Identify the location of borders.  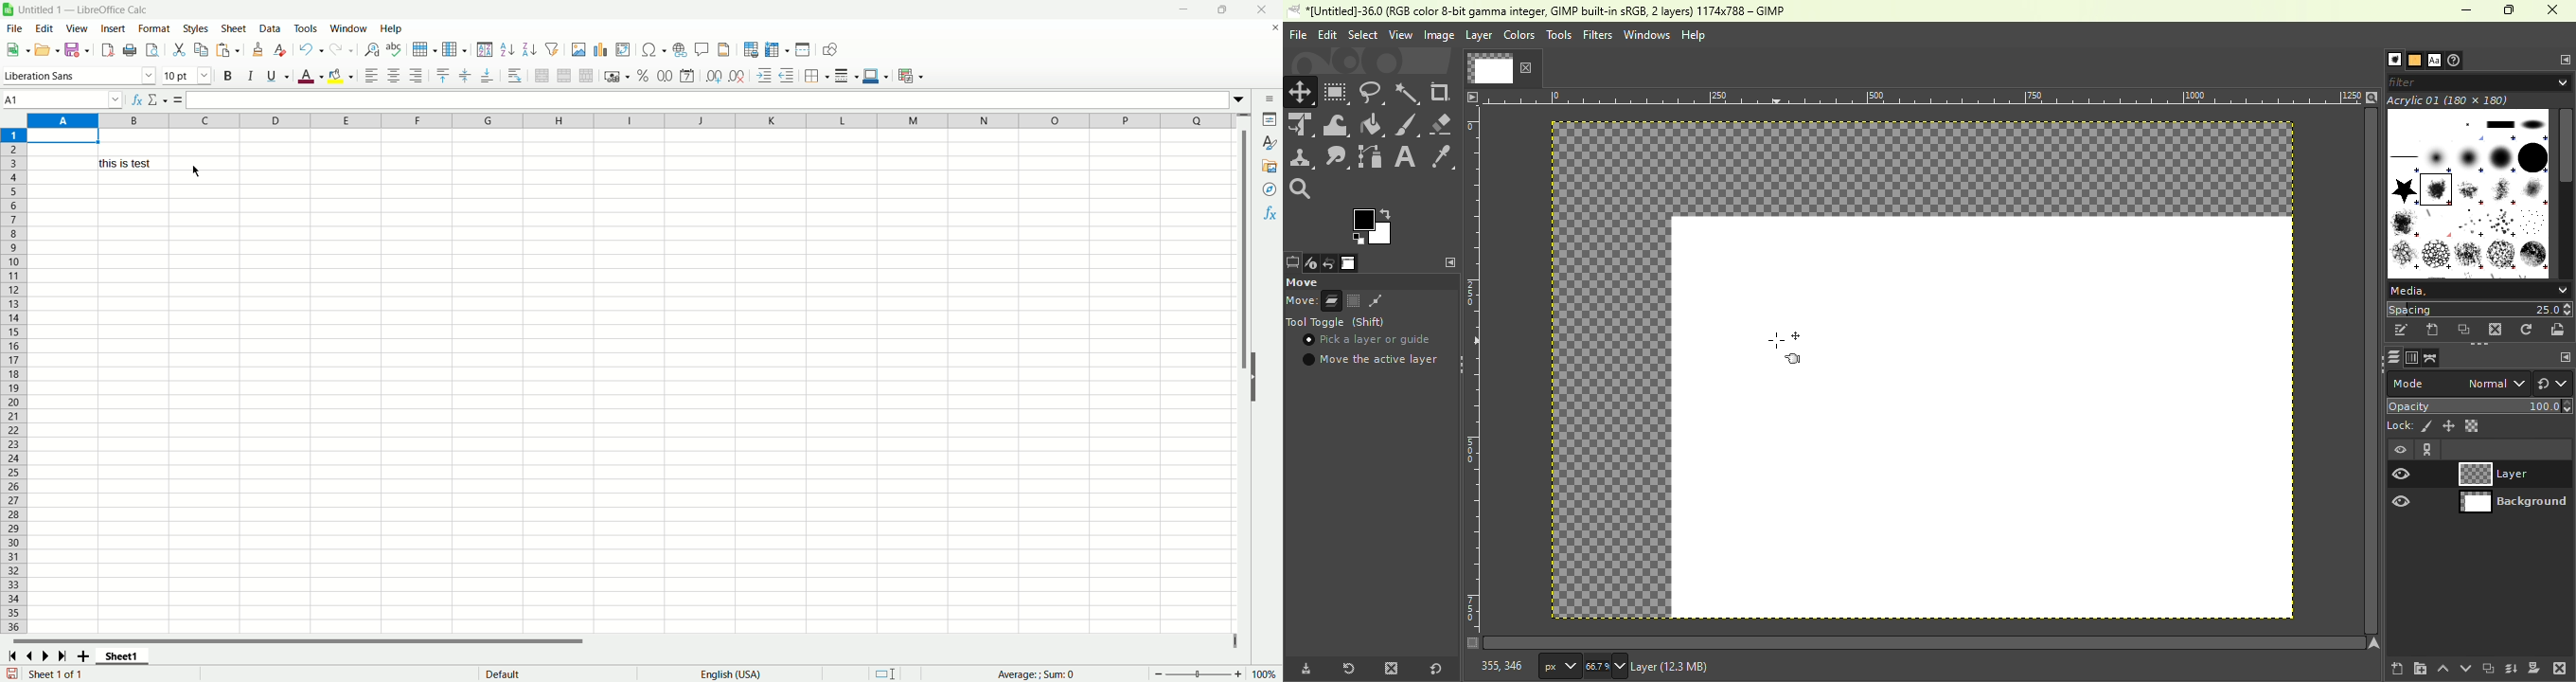
(818, 74).